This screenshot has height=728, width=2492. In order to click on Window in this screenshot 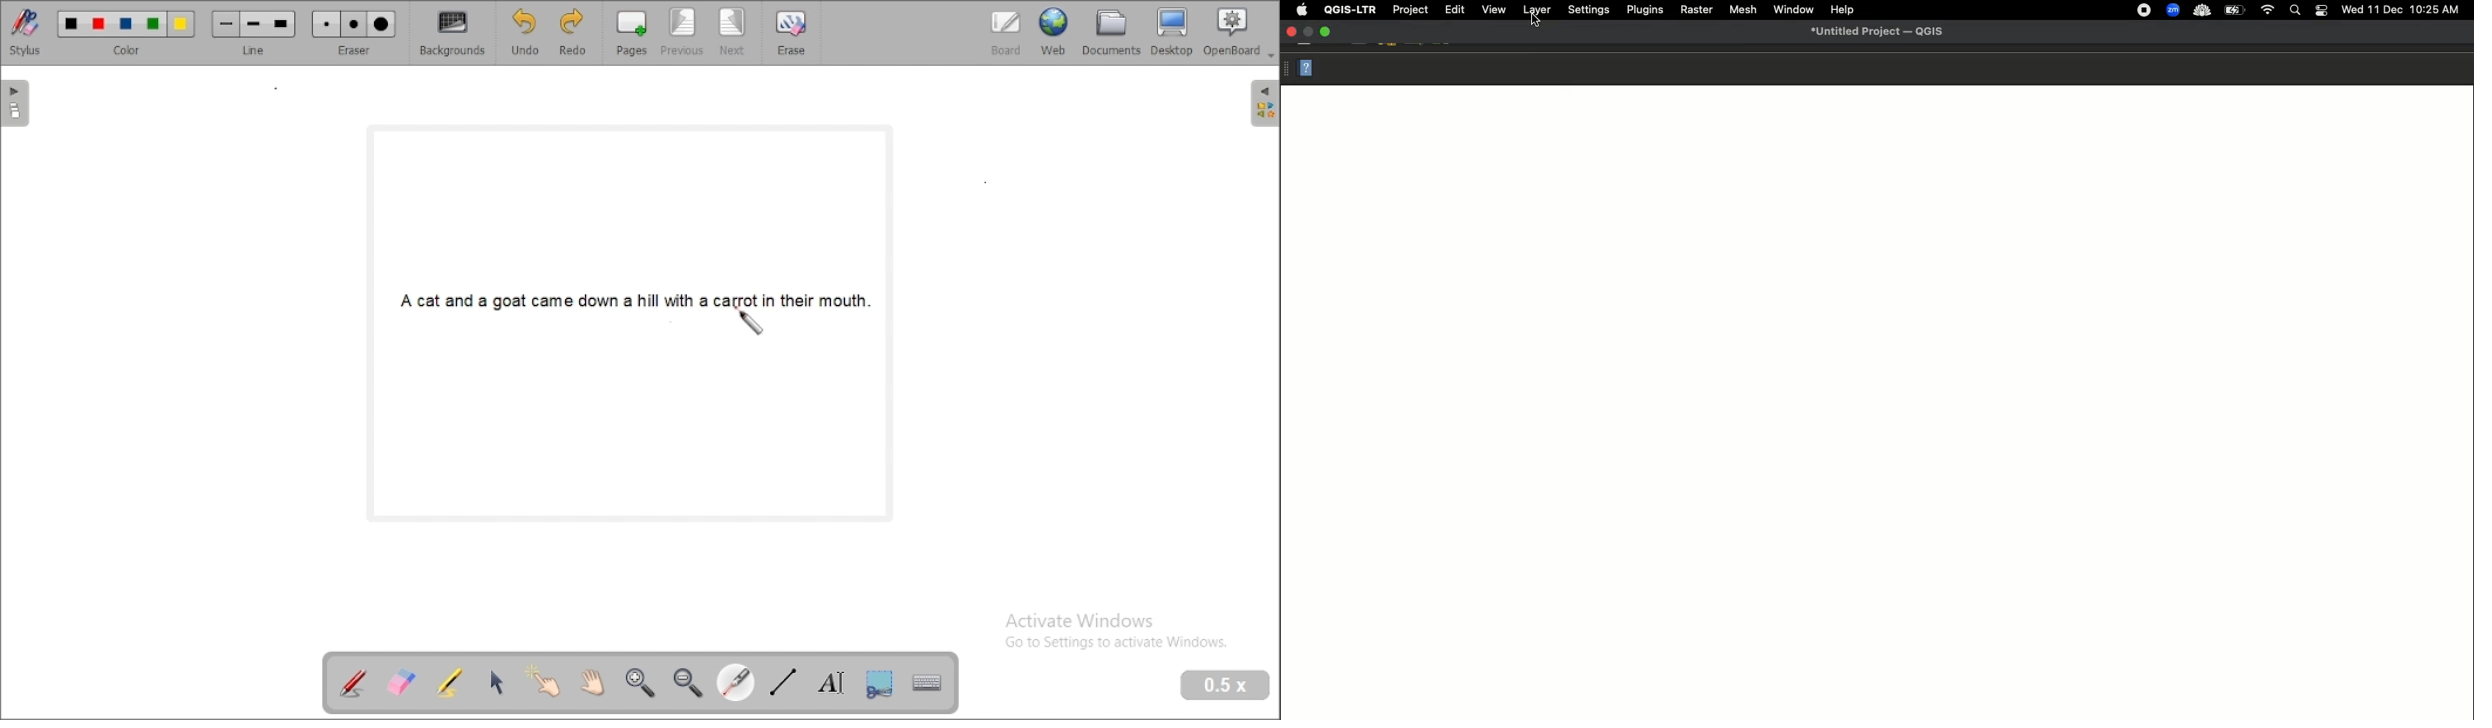, I will do `click(1791, 8)`.